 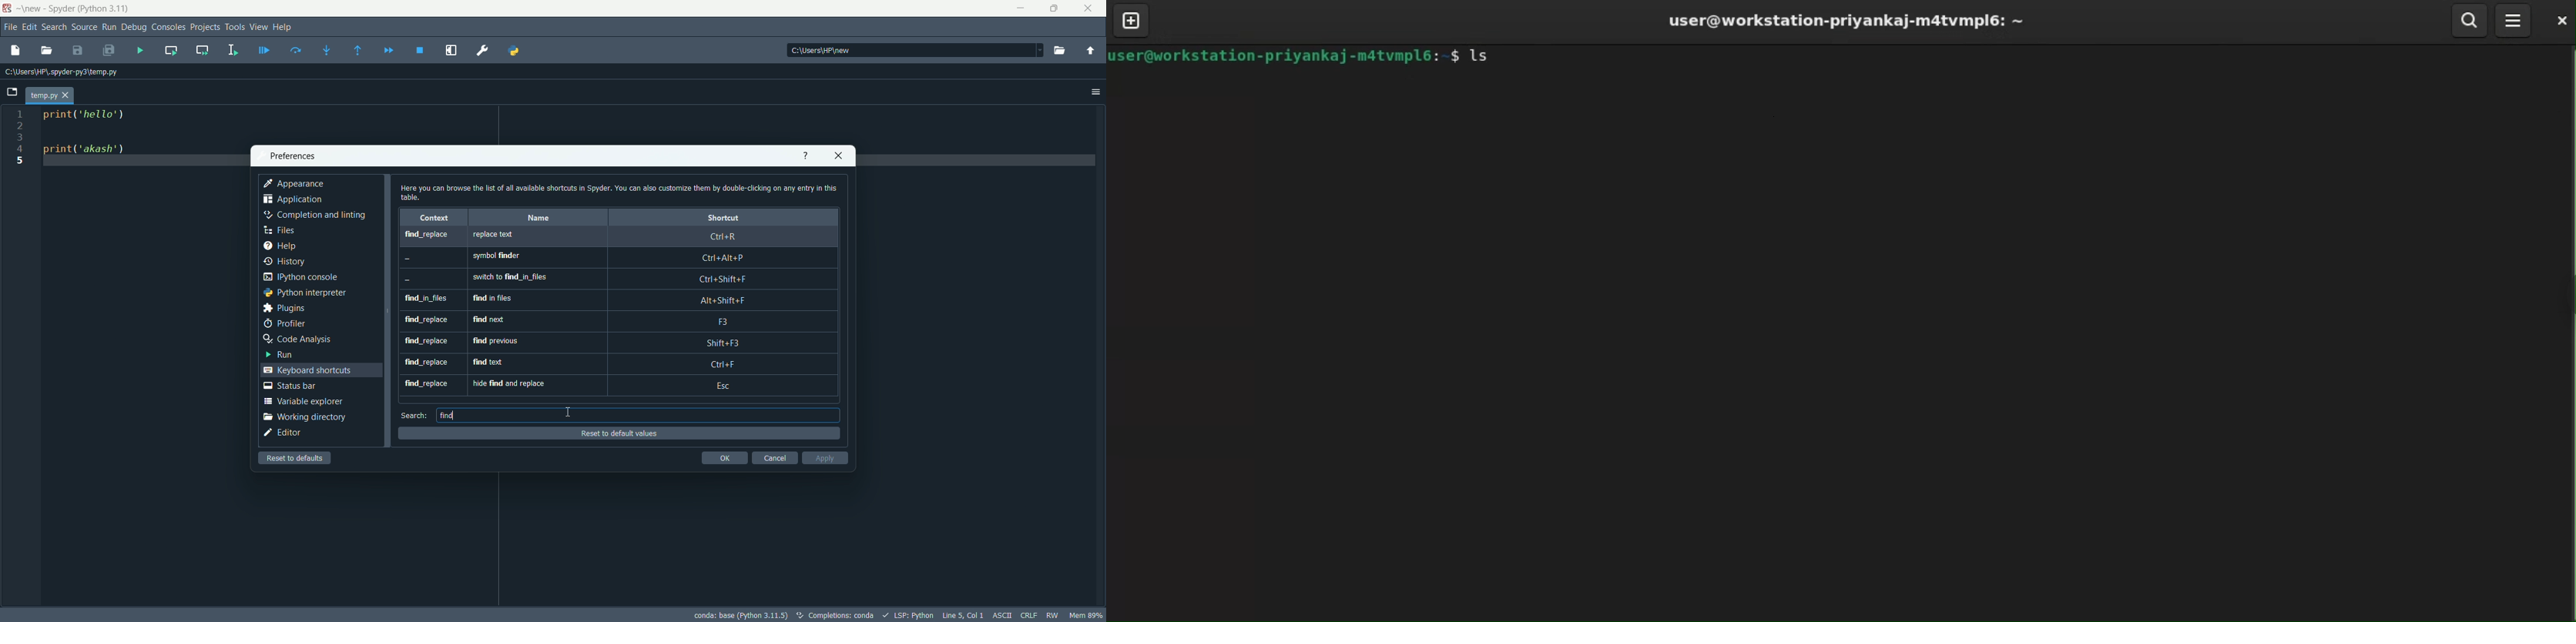 I want to click on parent directory, so click(x=1092, y=51).